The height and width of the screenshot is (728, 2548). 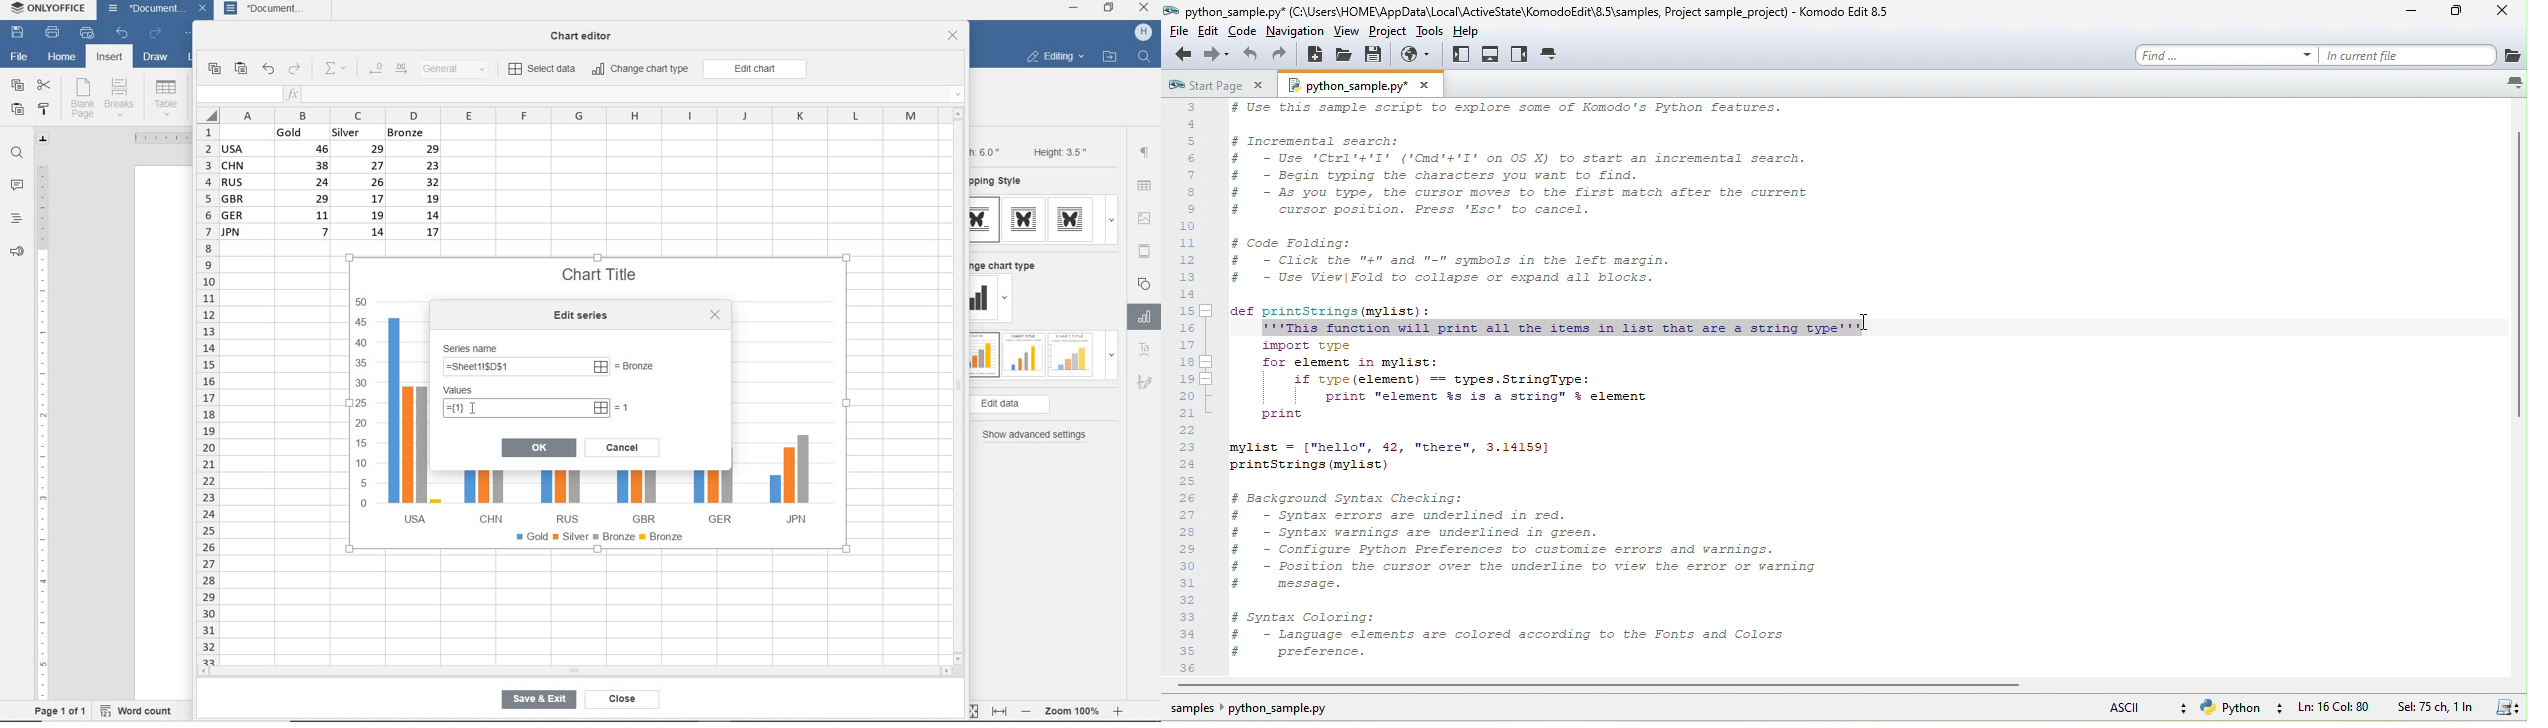 I want to click on =1, so click(x=624, y=407).